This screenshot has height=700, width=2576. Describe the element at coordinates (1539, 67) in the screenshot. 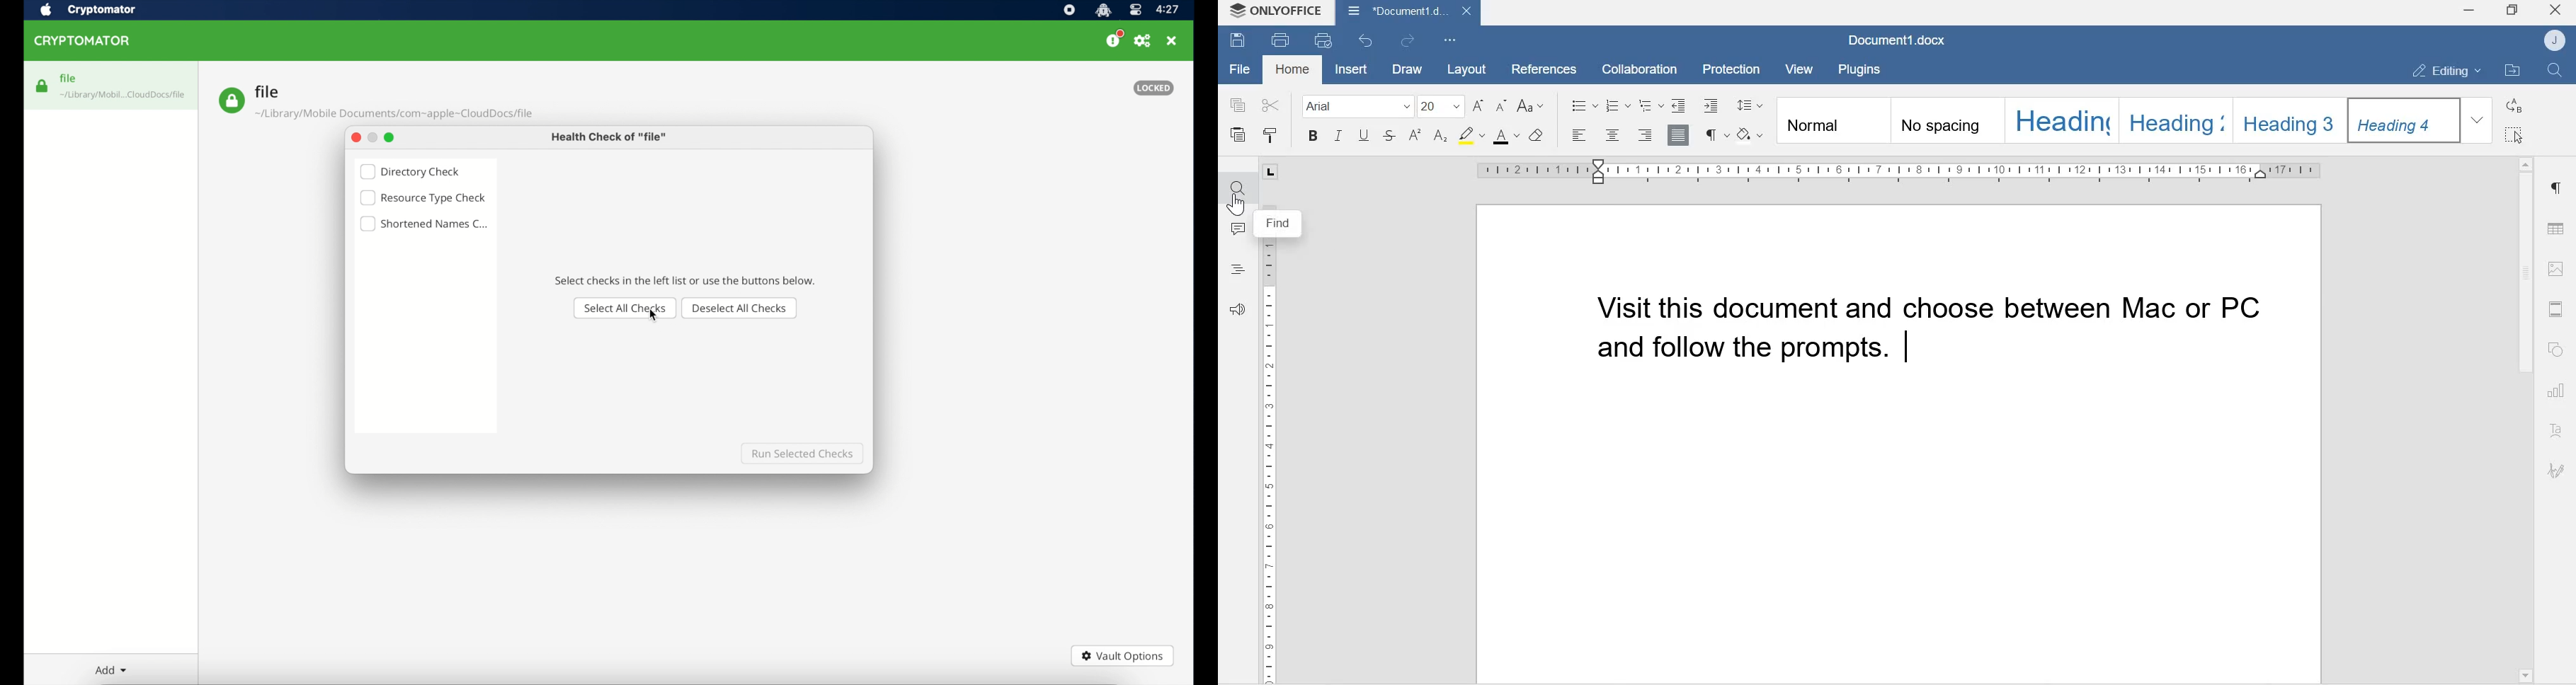

I see `References` at that location.